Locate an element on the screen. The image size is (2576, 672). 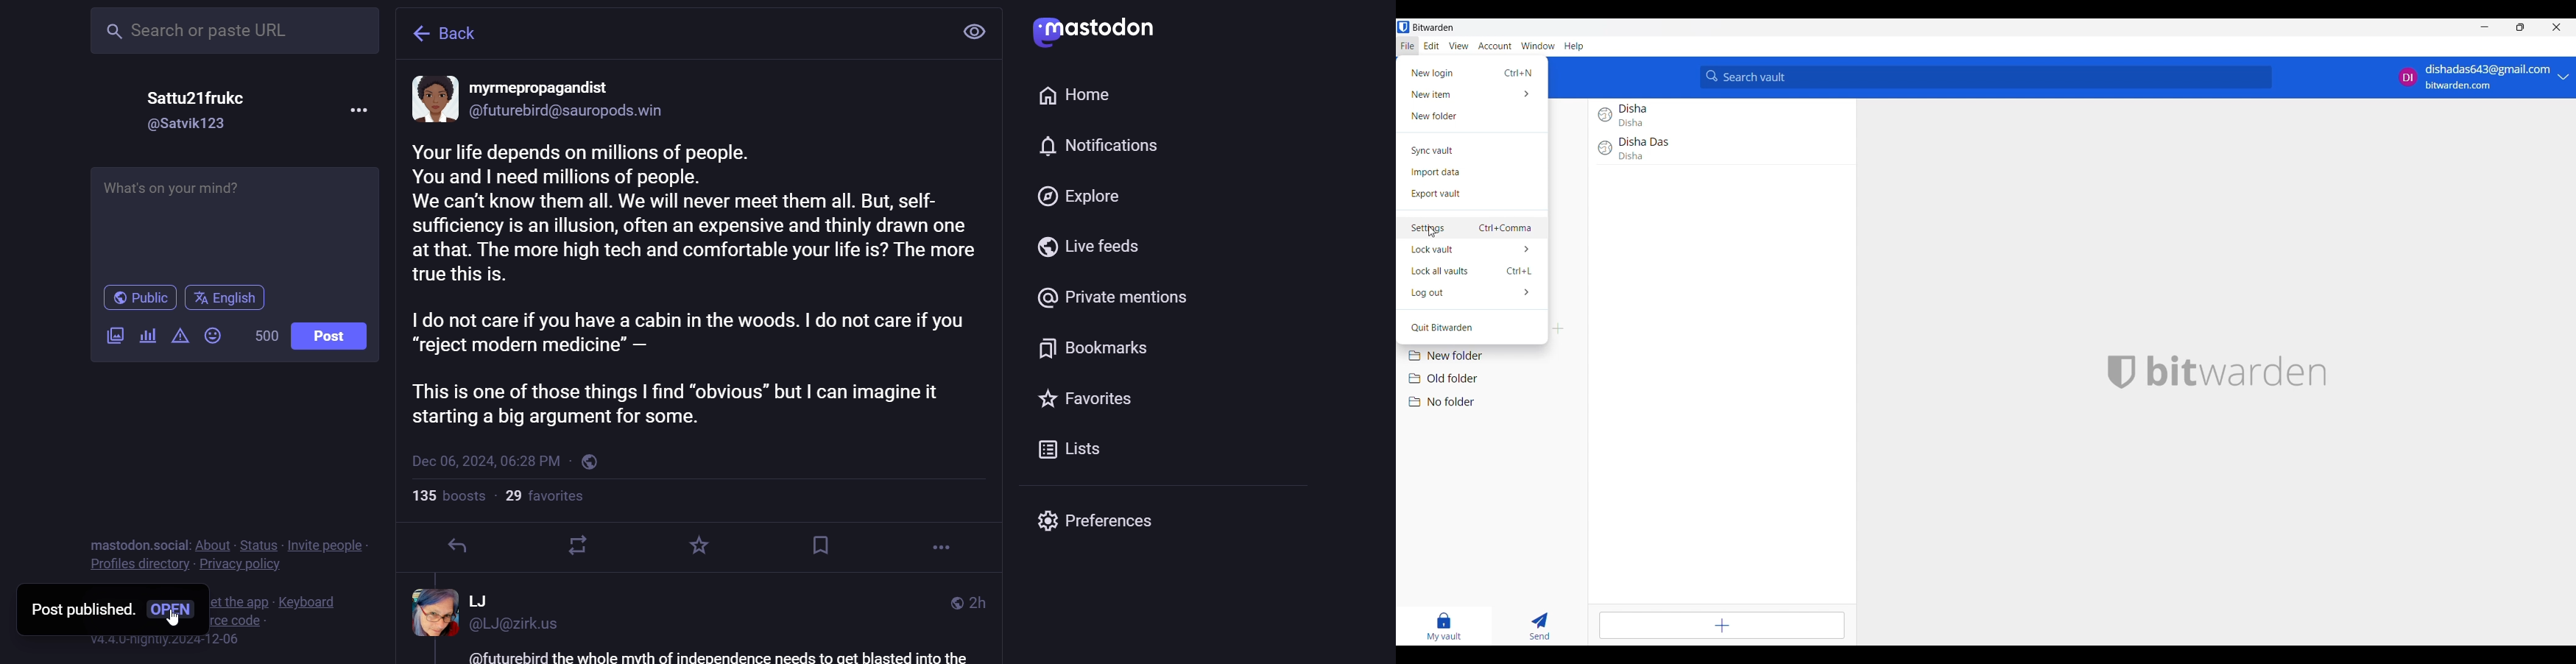
reply is located at coordinates (454, 547).